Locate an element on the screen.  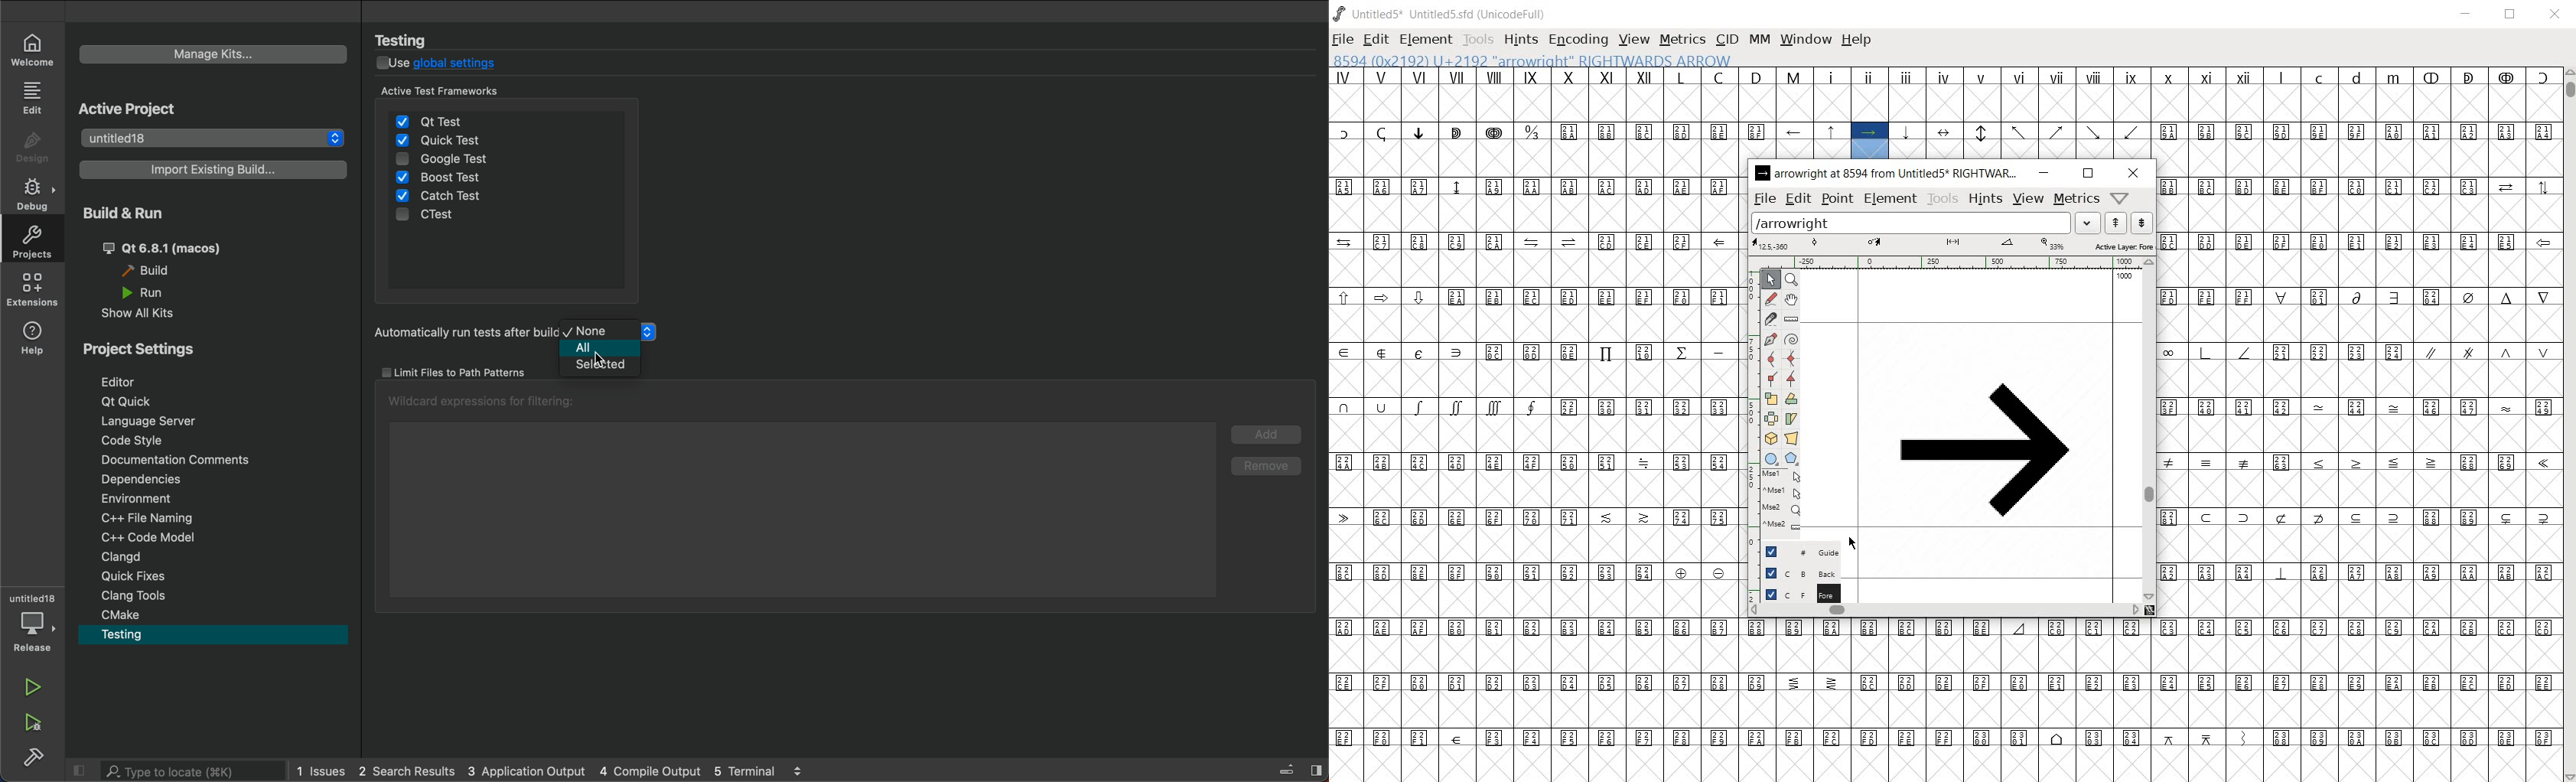
scrollbar is located at coordinates (1945, 613).